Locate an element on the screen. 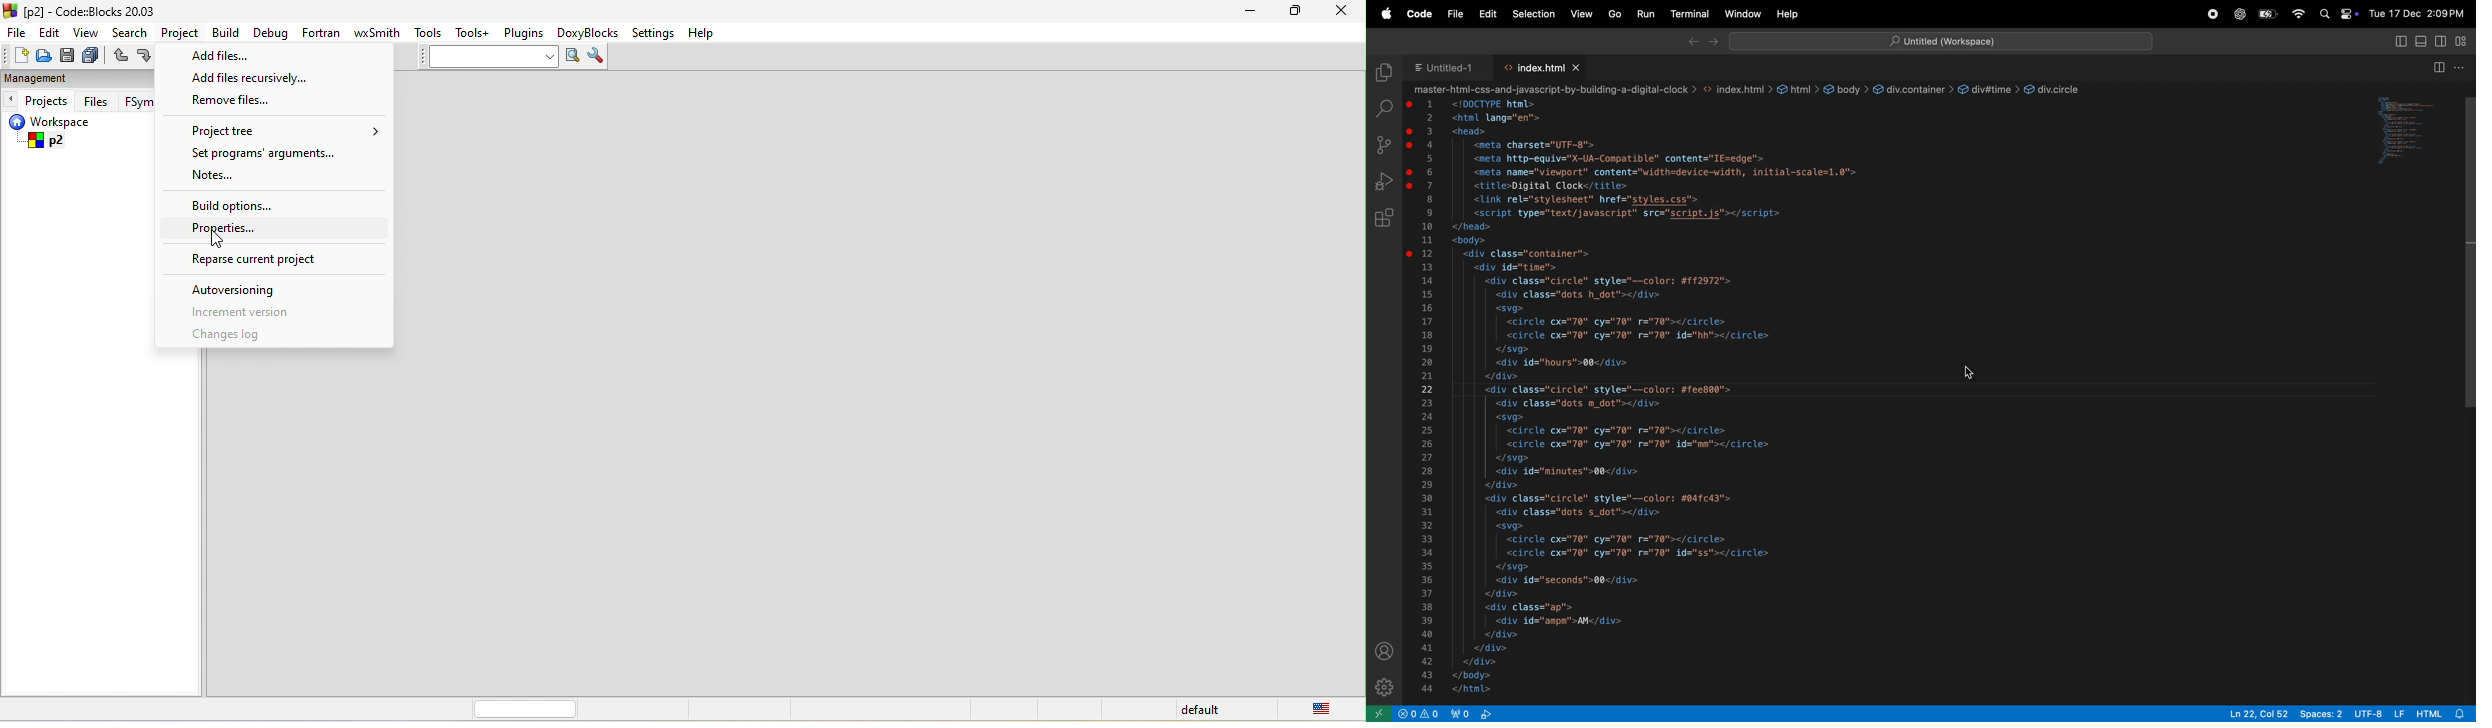  projects is located at coordinates (39, 101).